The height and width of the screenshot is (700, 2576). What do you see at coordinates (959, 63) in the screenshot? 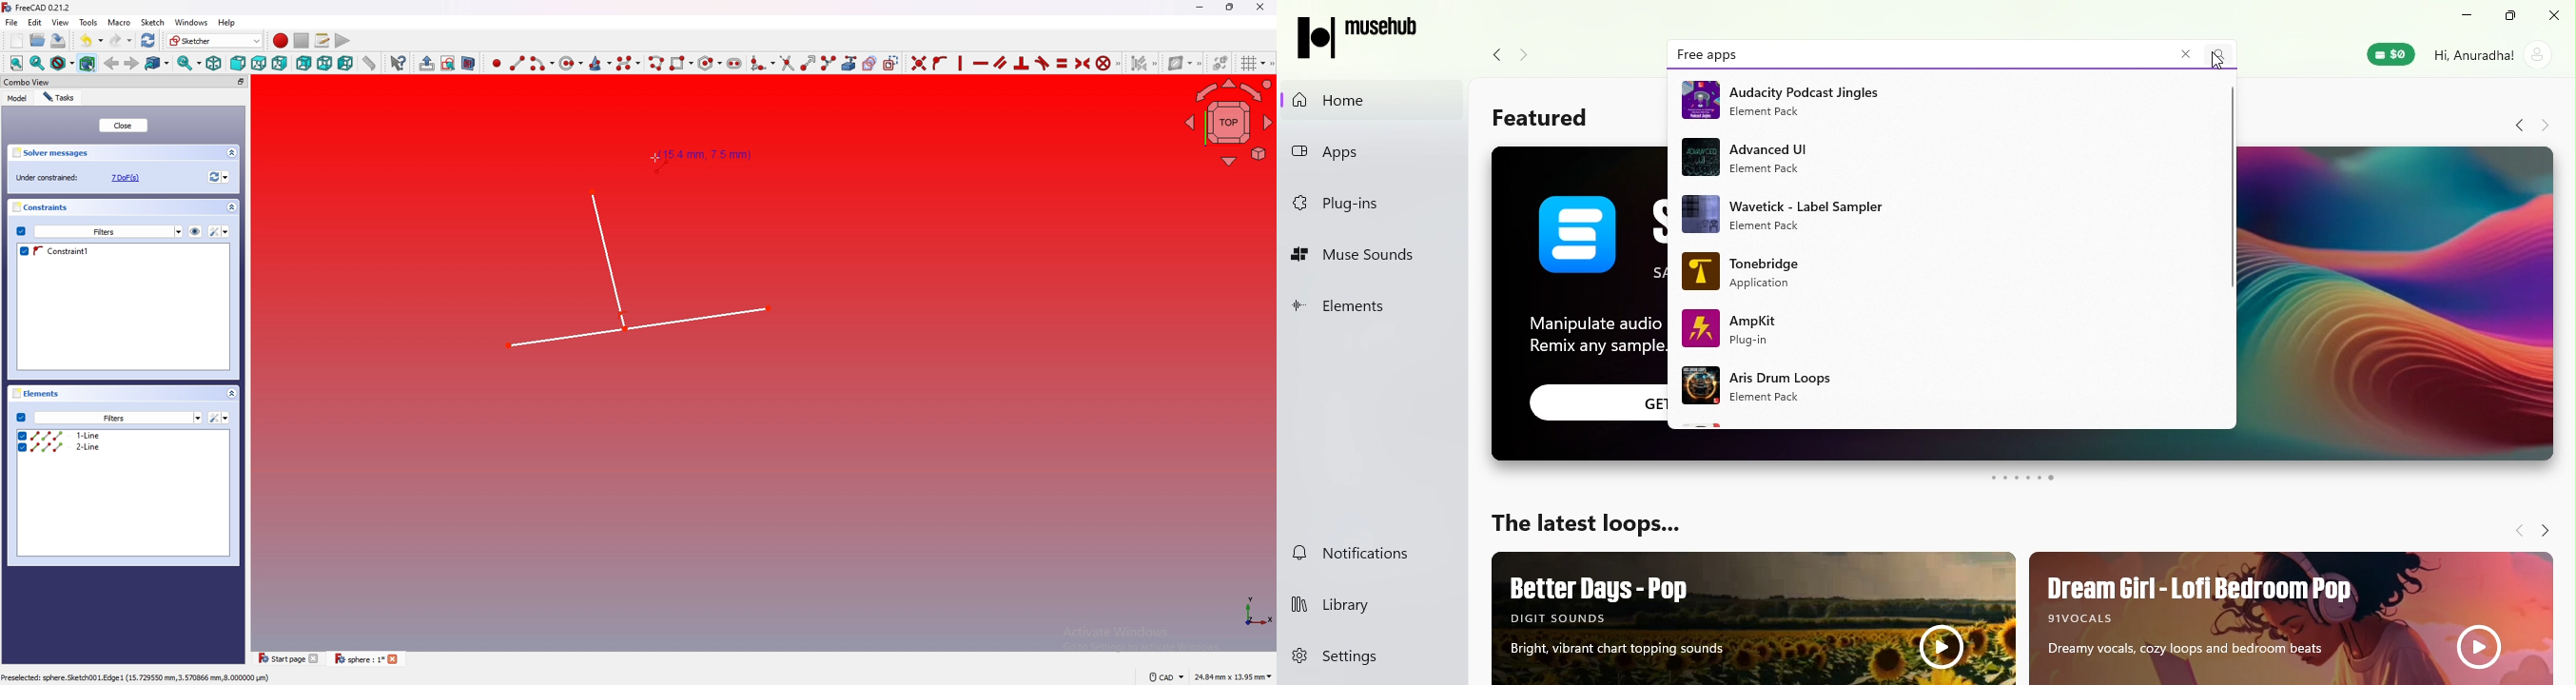
I see `Constrain vertically` at bounding box center [959, 63].